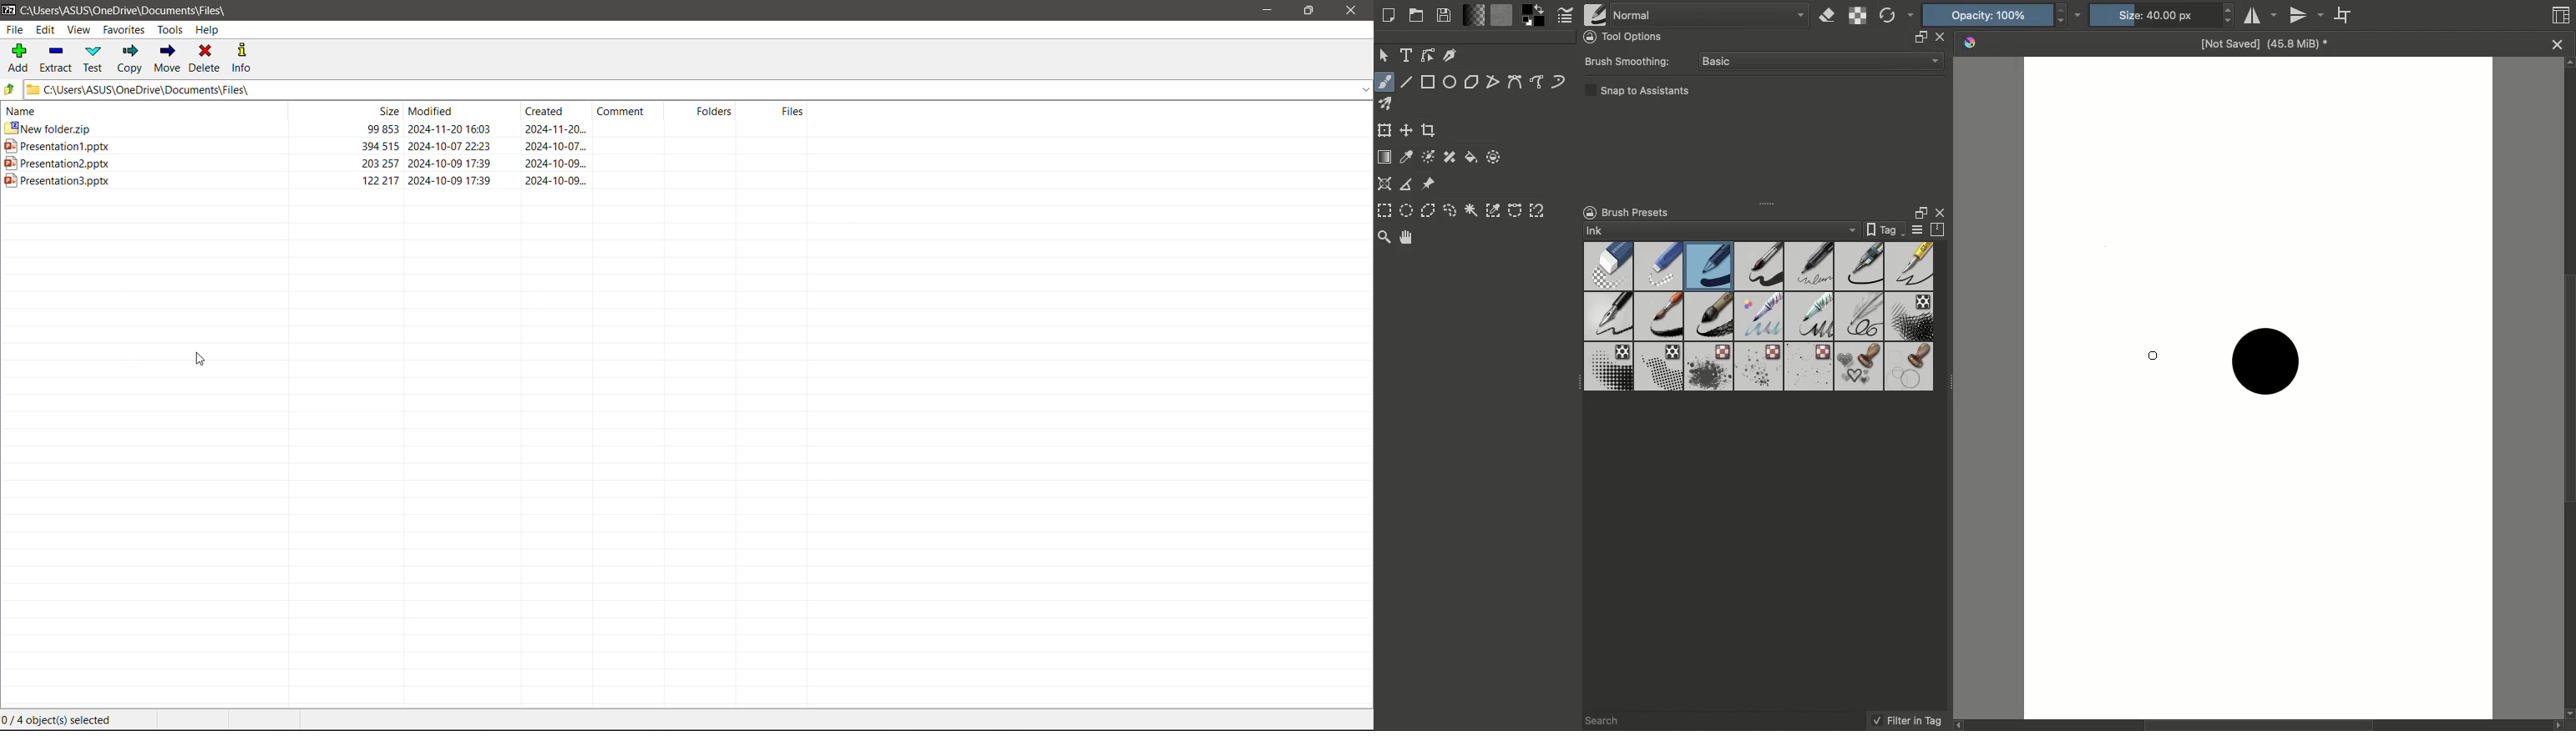 Image resolution: width=2576 pixels, height=756 pixels. What do you see at coordinates (1538, 83) in the screenshot?
I see `Freehand path` at bounding box center [1538, 83].